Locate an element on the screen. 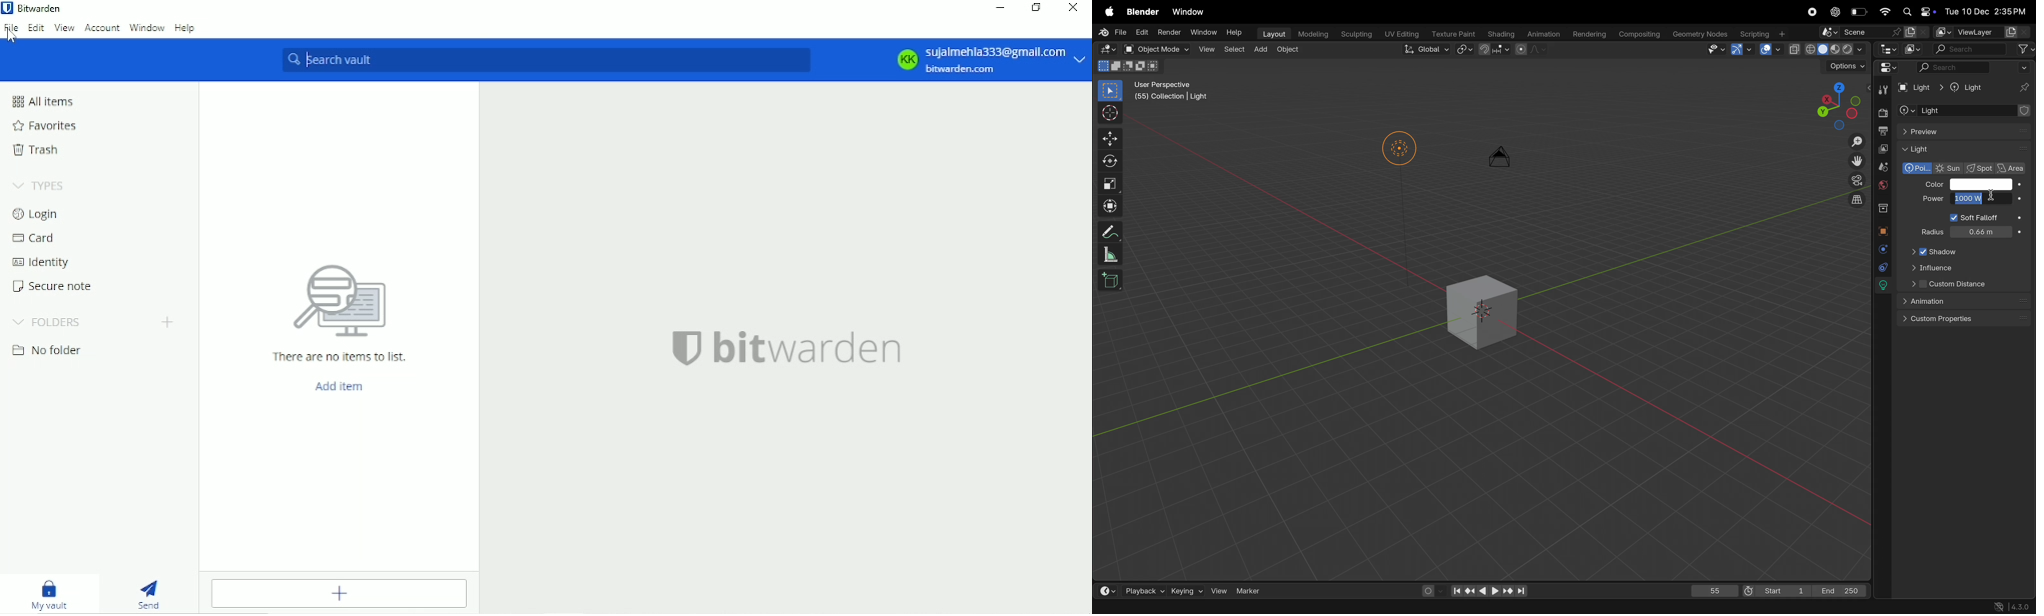 The width and height of the screenshot is (2044, 616). Global is located at coordinates (1426, 51).